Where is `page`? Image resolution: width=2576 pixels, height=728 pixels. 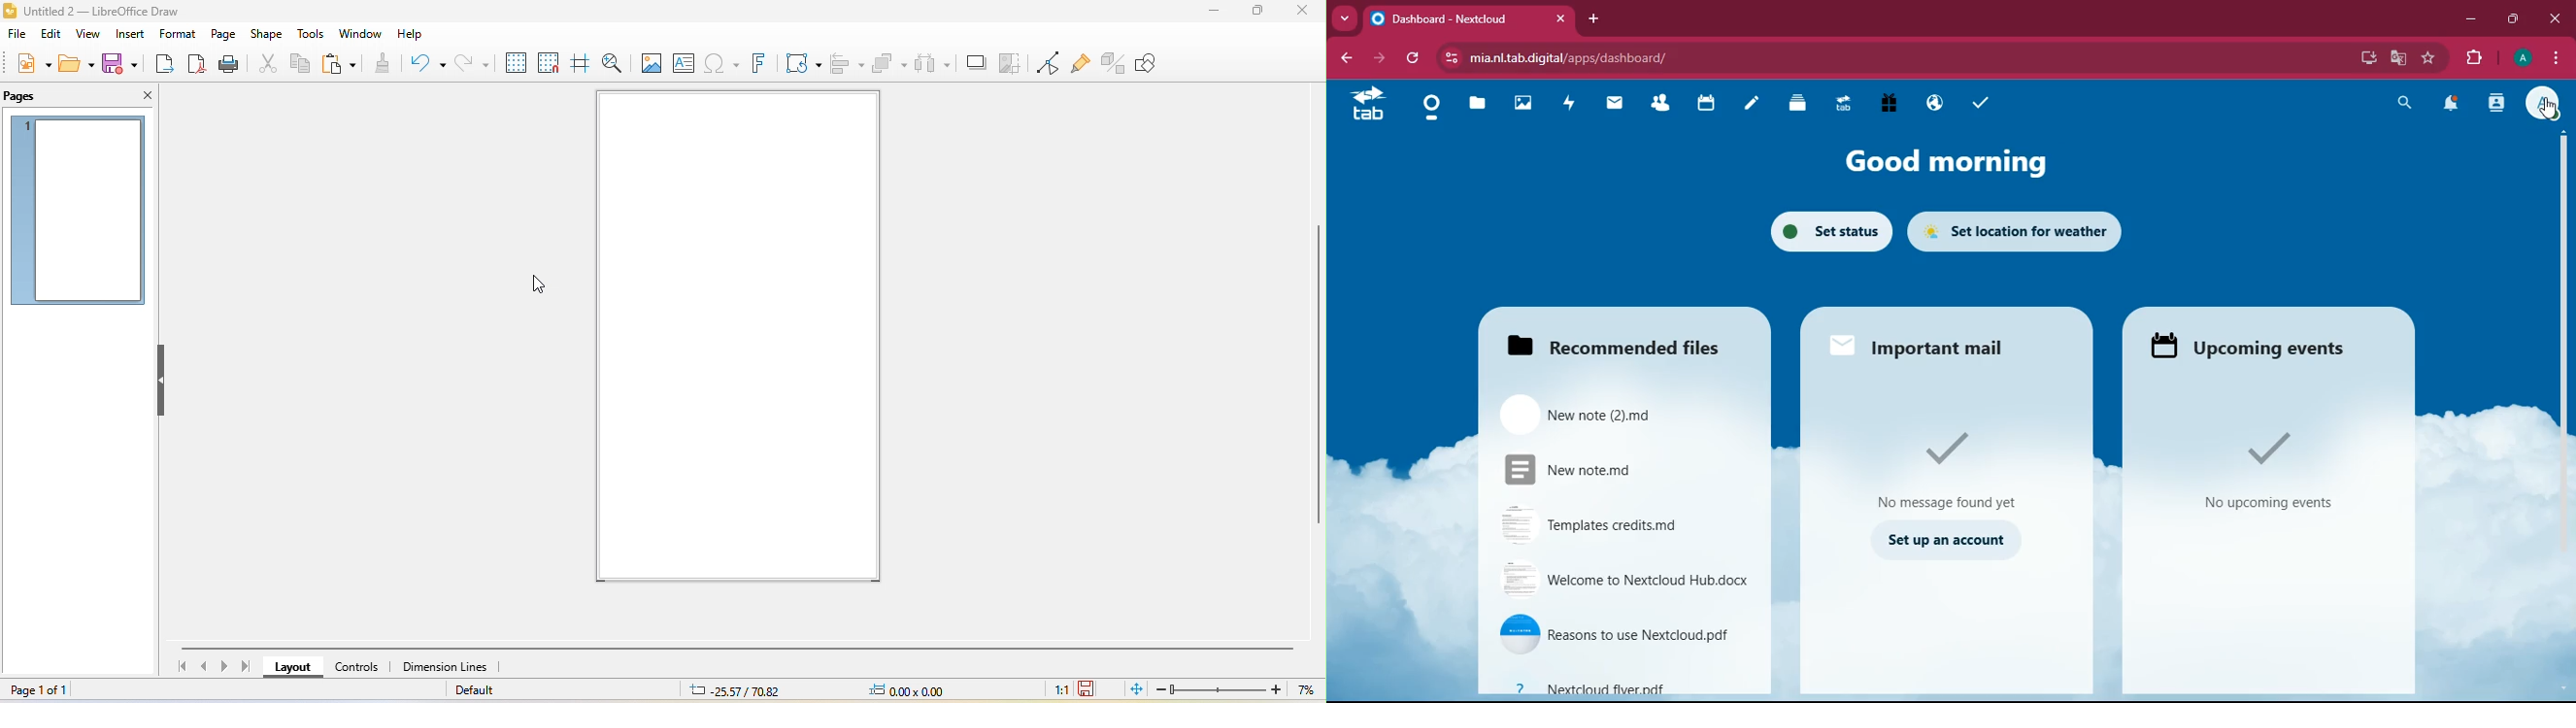 page is located at coordinates (222, 34).